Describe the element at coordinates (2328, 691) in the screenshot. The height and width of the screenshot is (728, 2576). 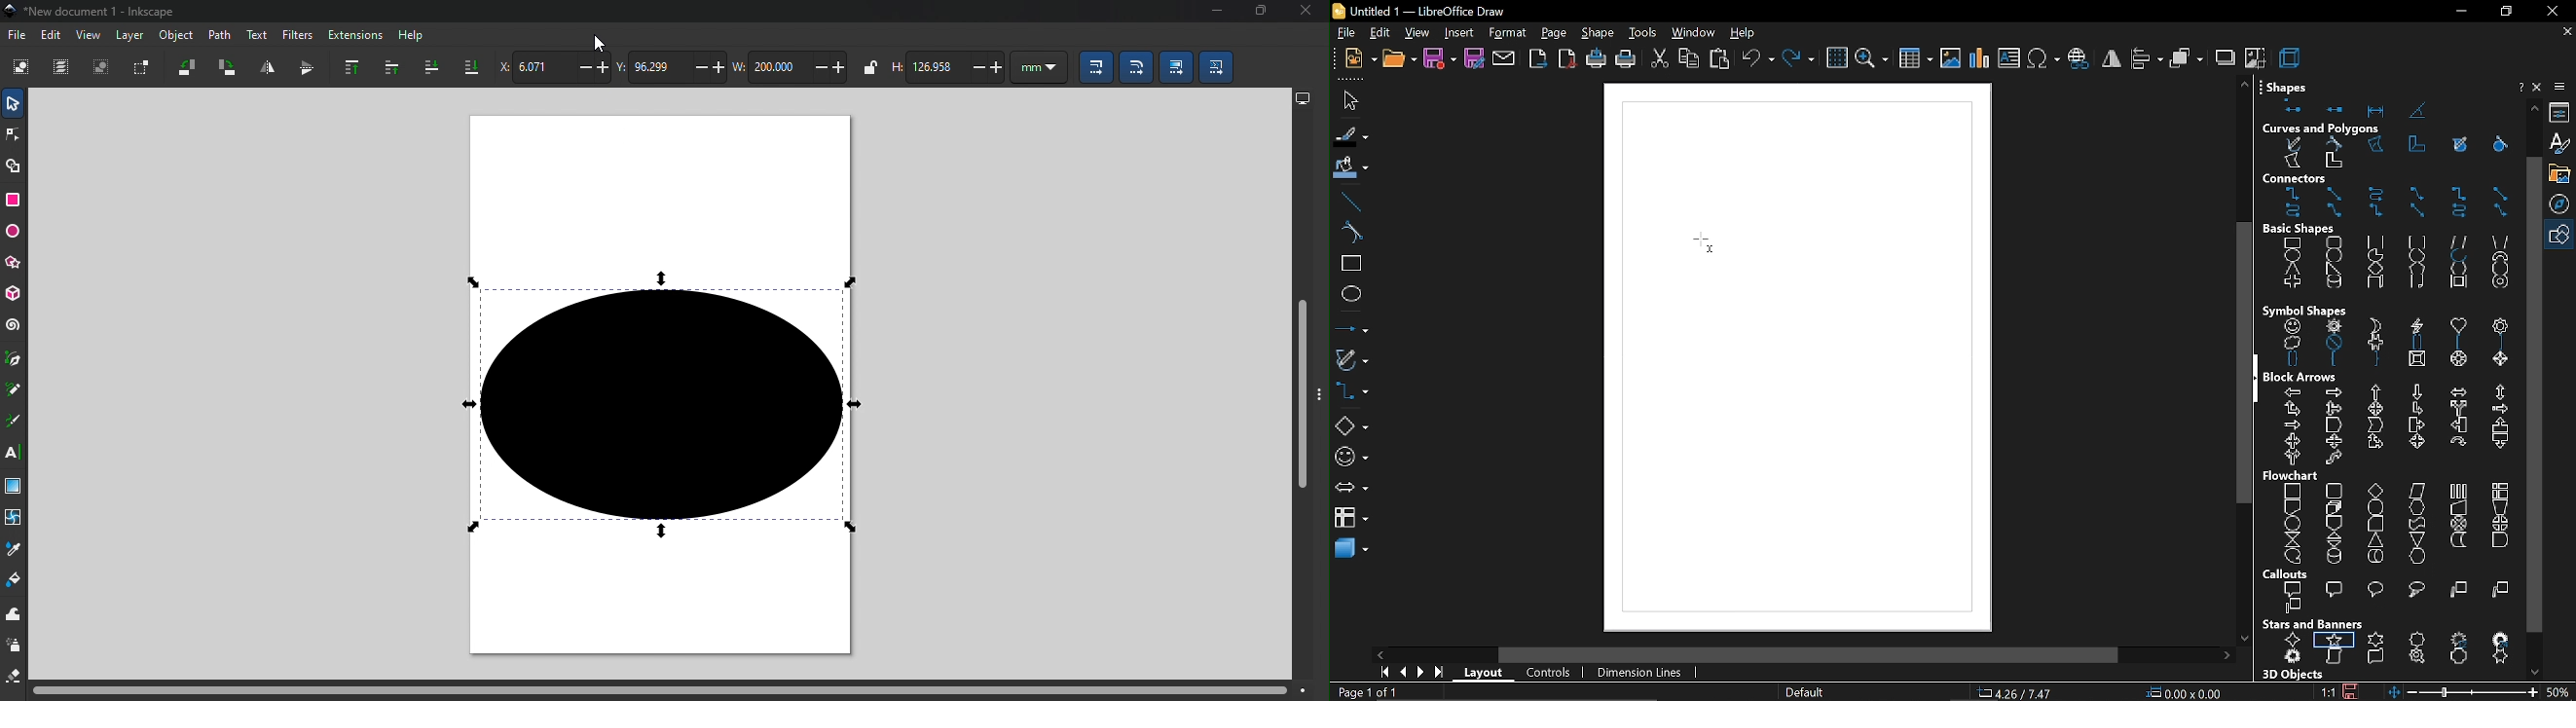
I see `scaling factor` at that location.